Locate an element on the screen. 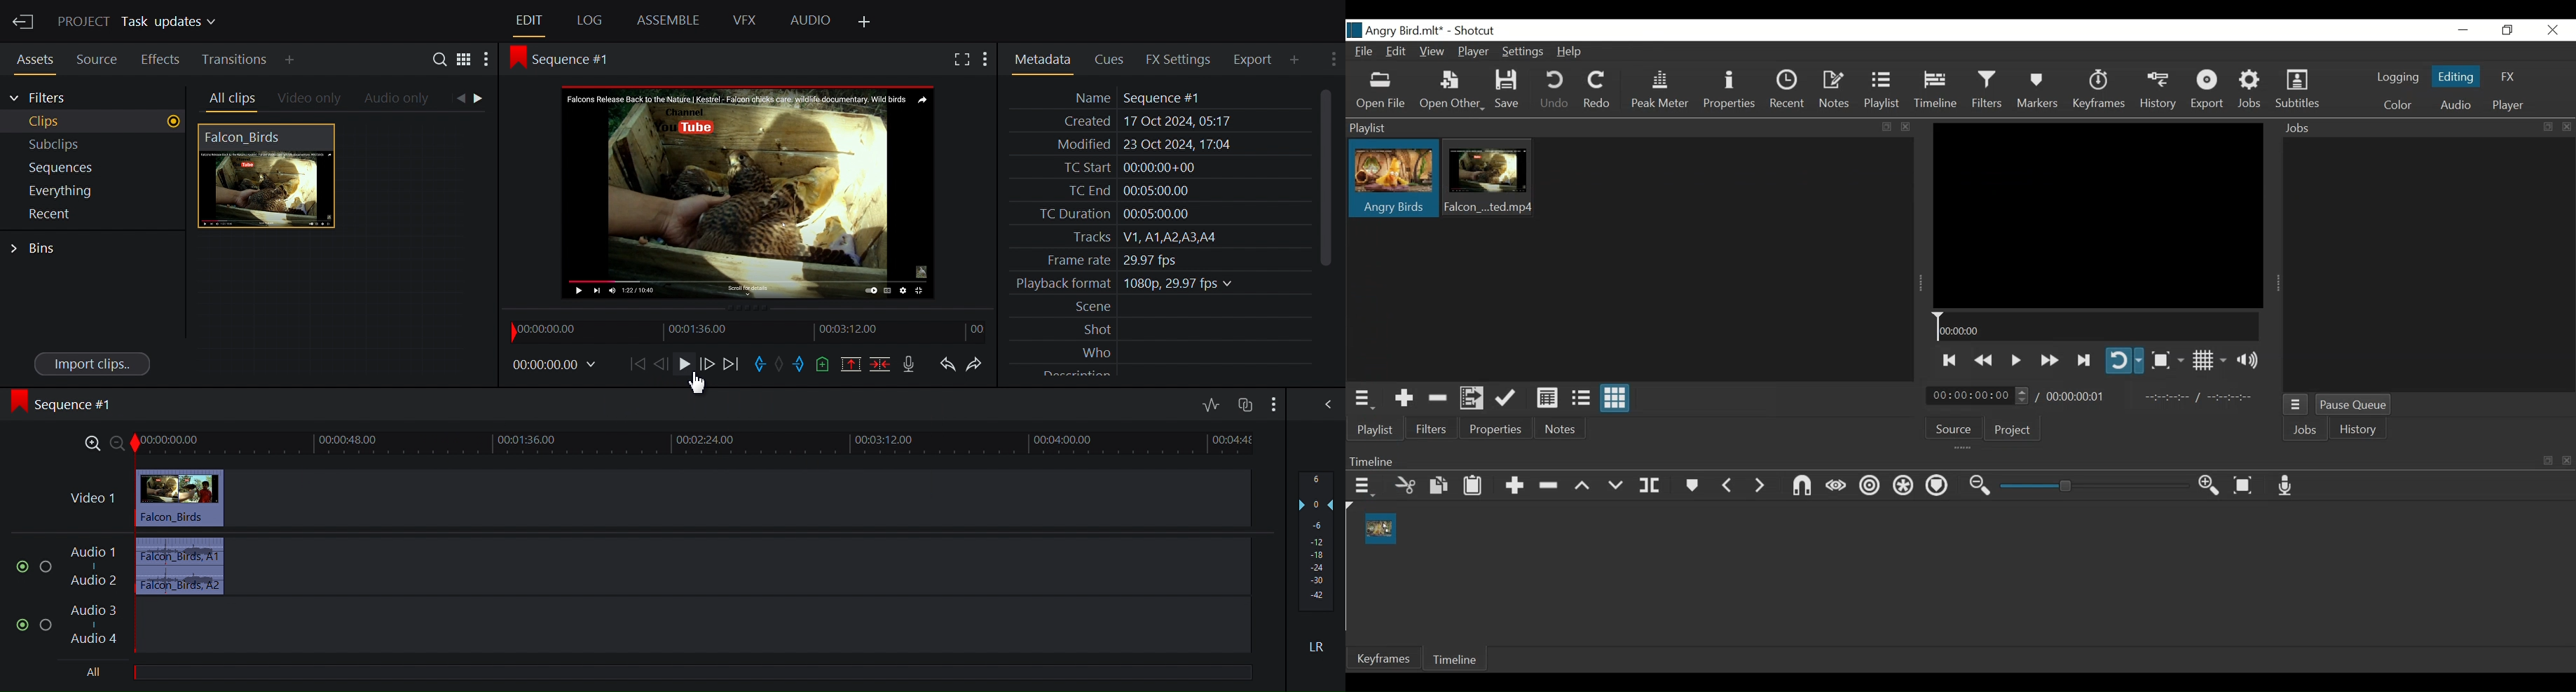 The width and height of the screenshot is (2576, 700). Timeline menu is located at coordinates (1363, 486).